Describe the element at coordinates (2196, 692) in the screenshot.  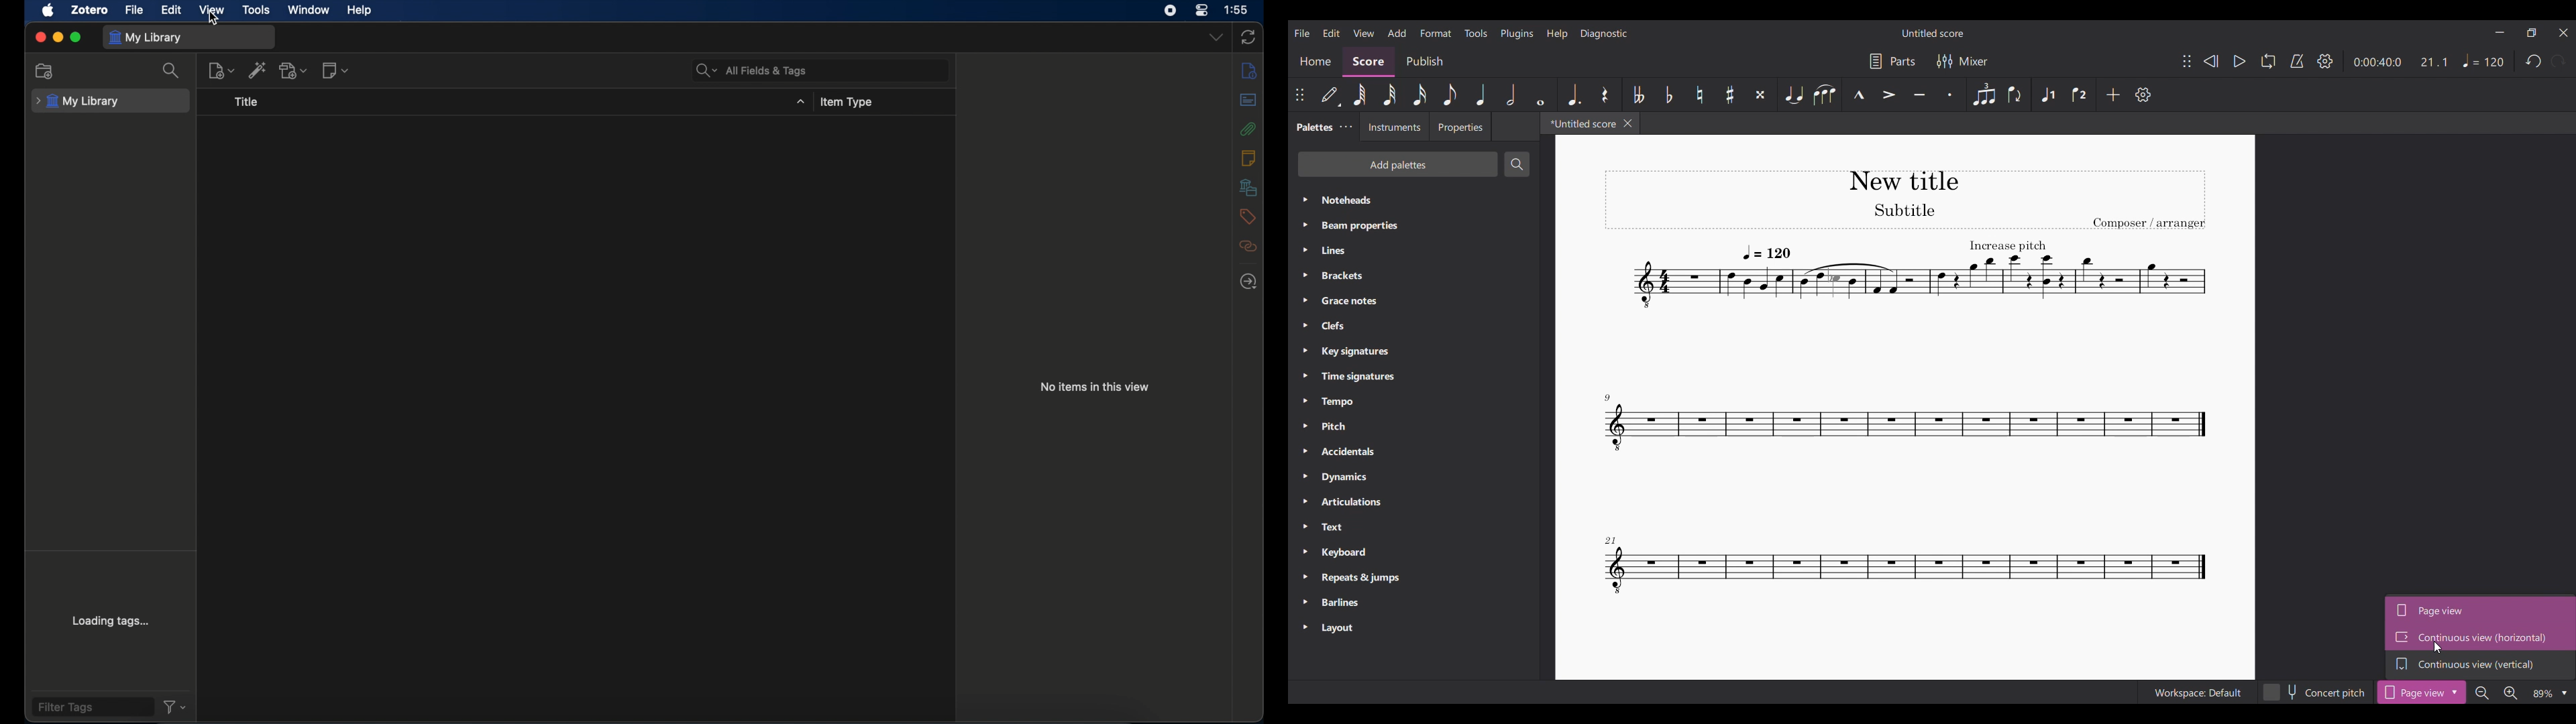
I see `Workspace: Default` at that location.